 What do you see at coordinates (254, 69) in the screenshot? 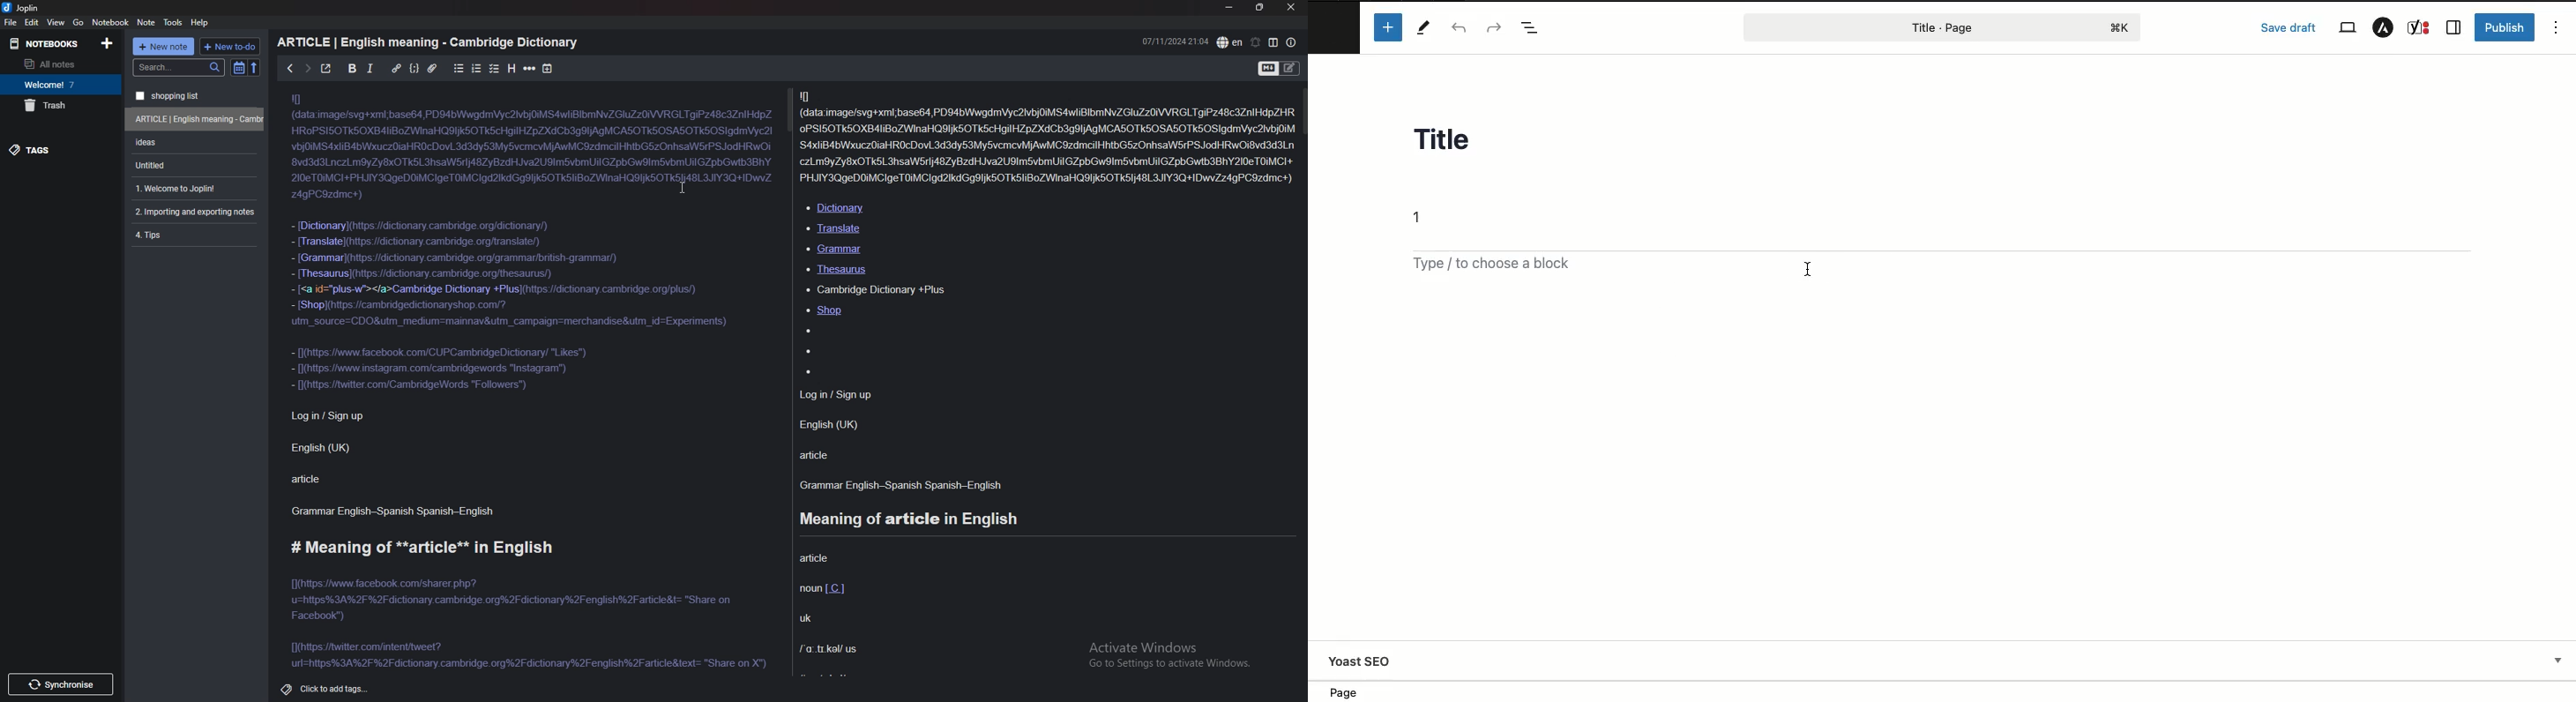
I see `reverse sort order` at bounding box center [254, 69].